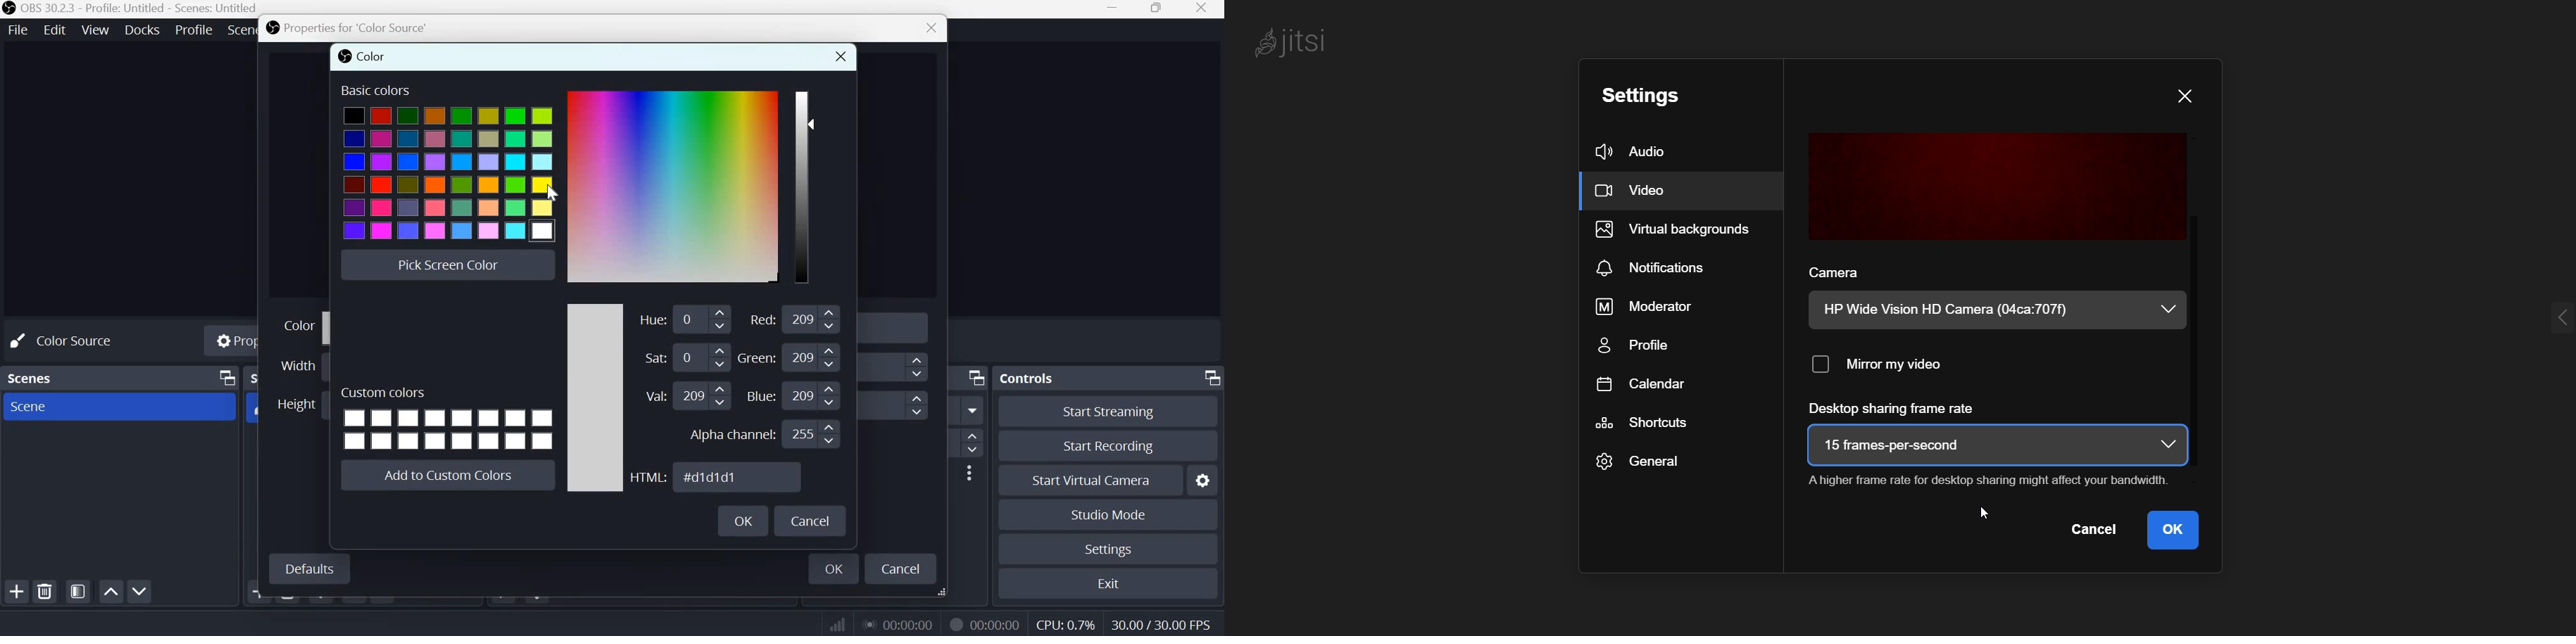 This screenshot has height=644, width=2576. I want to click on Input, so click(812, 395).